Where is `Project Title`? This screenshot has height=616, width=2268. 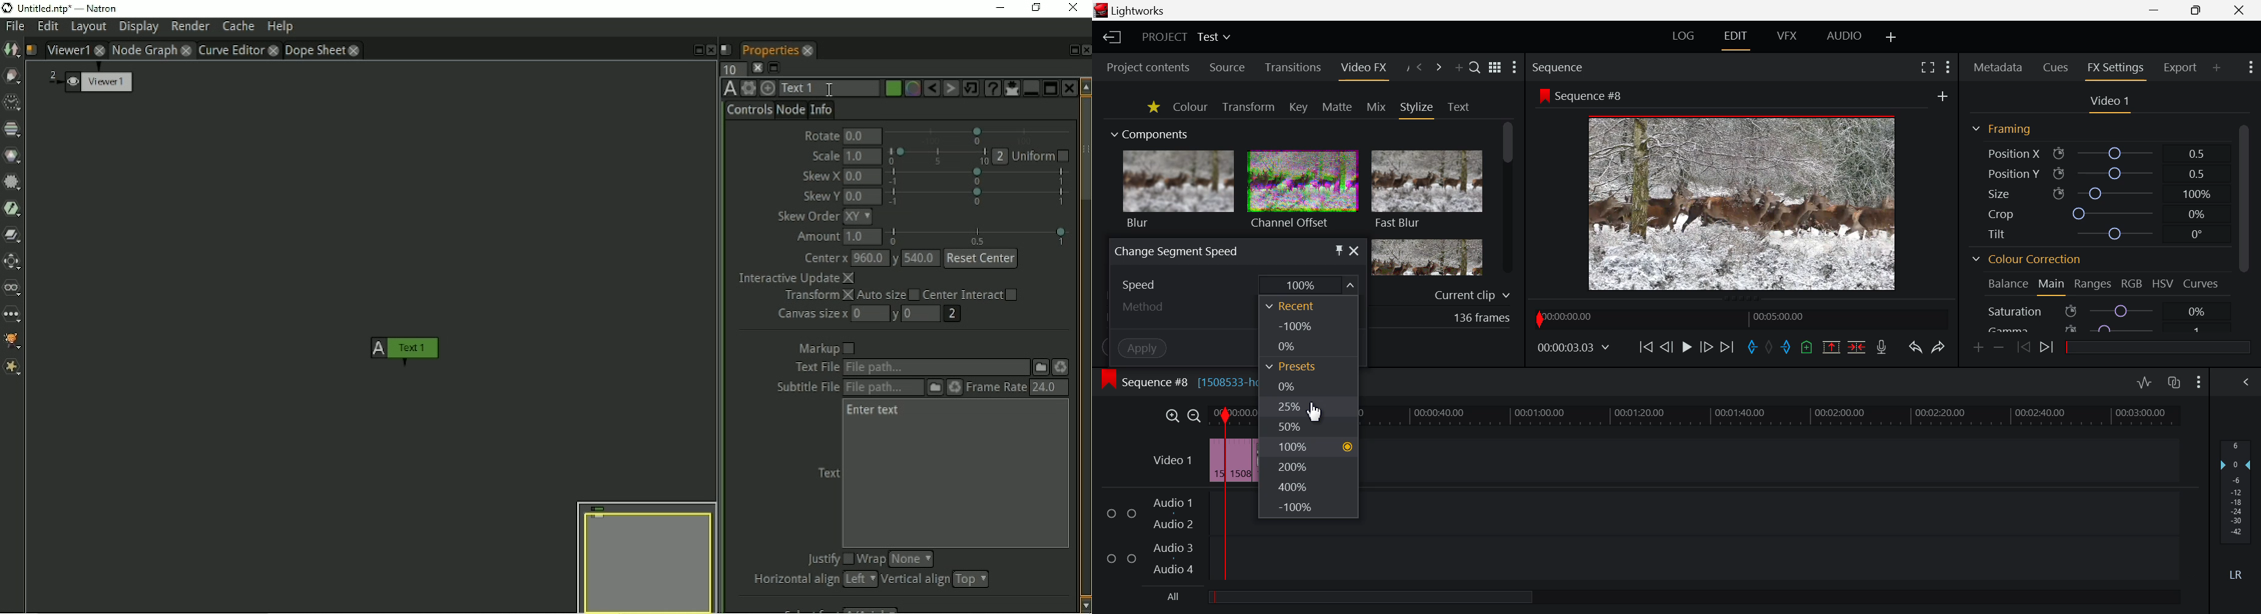 Project Title is located at coordinates (1188, 37).